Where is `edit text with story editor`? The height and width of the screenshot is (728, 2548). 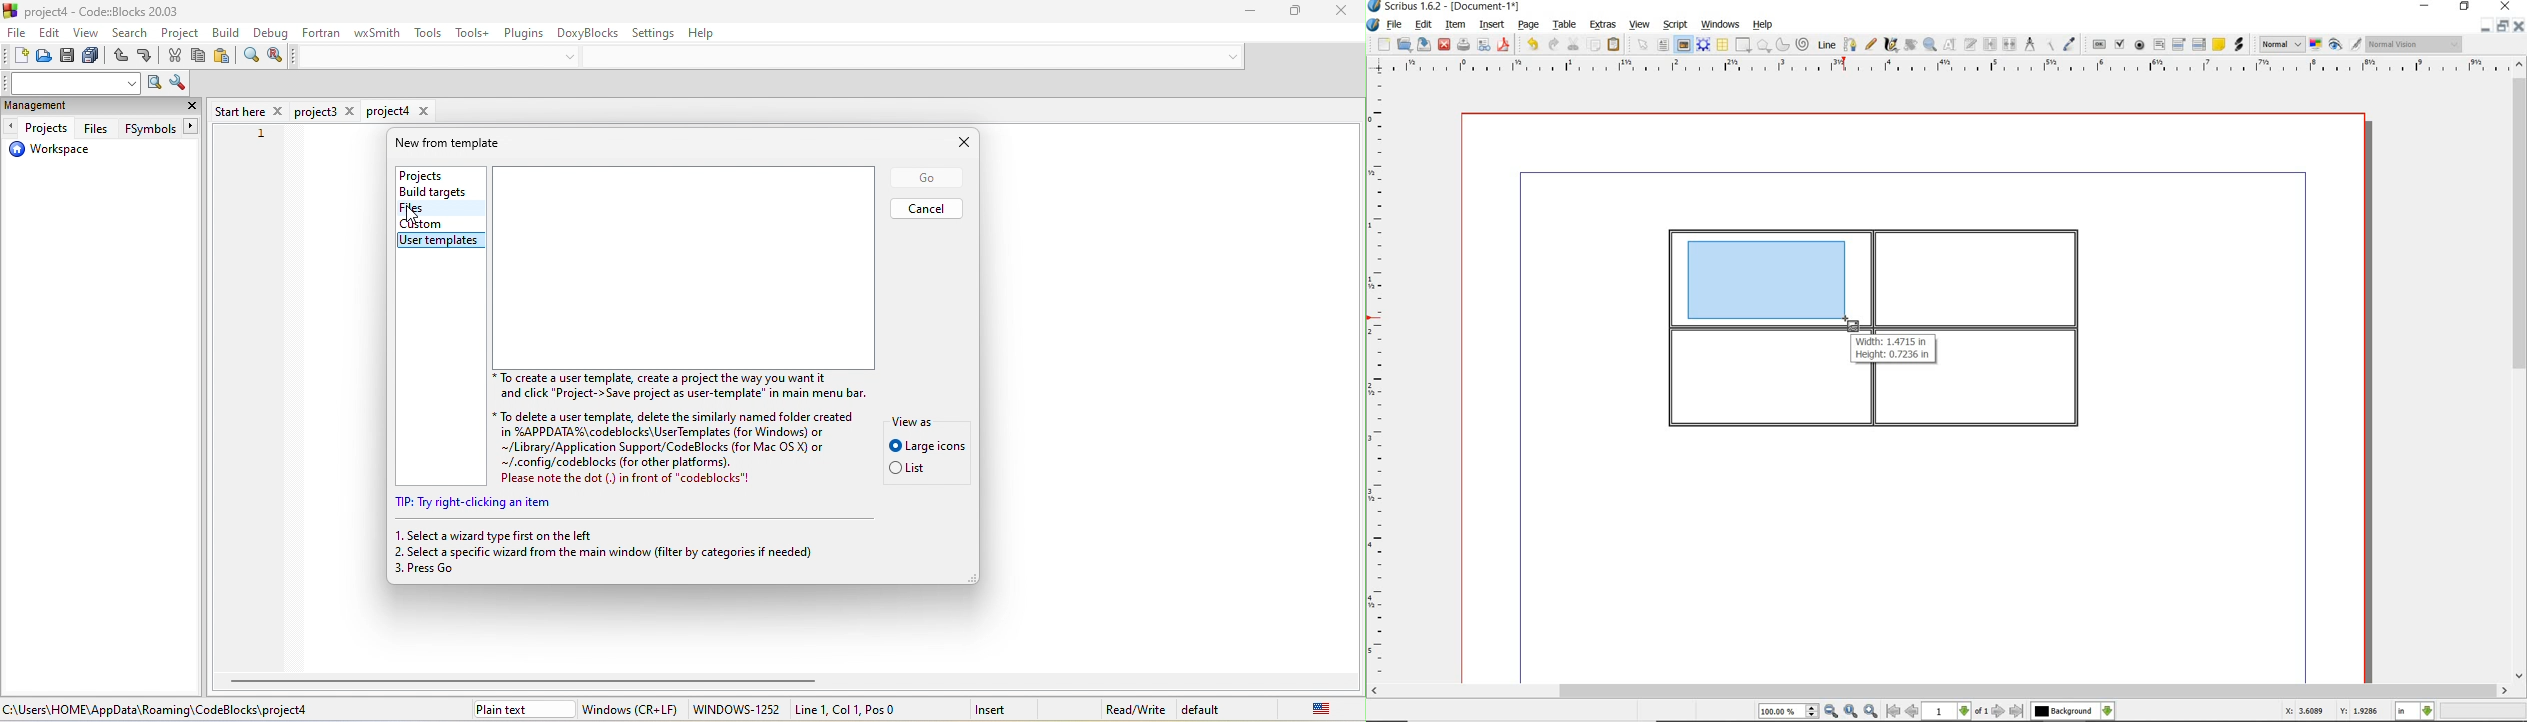
edit text with story editor is located at coordinates (1971, 44).